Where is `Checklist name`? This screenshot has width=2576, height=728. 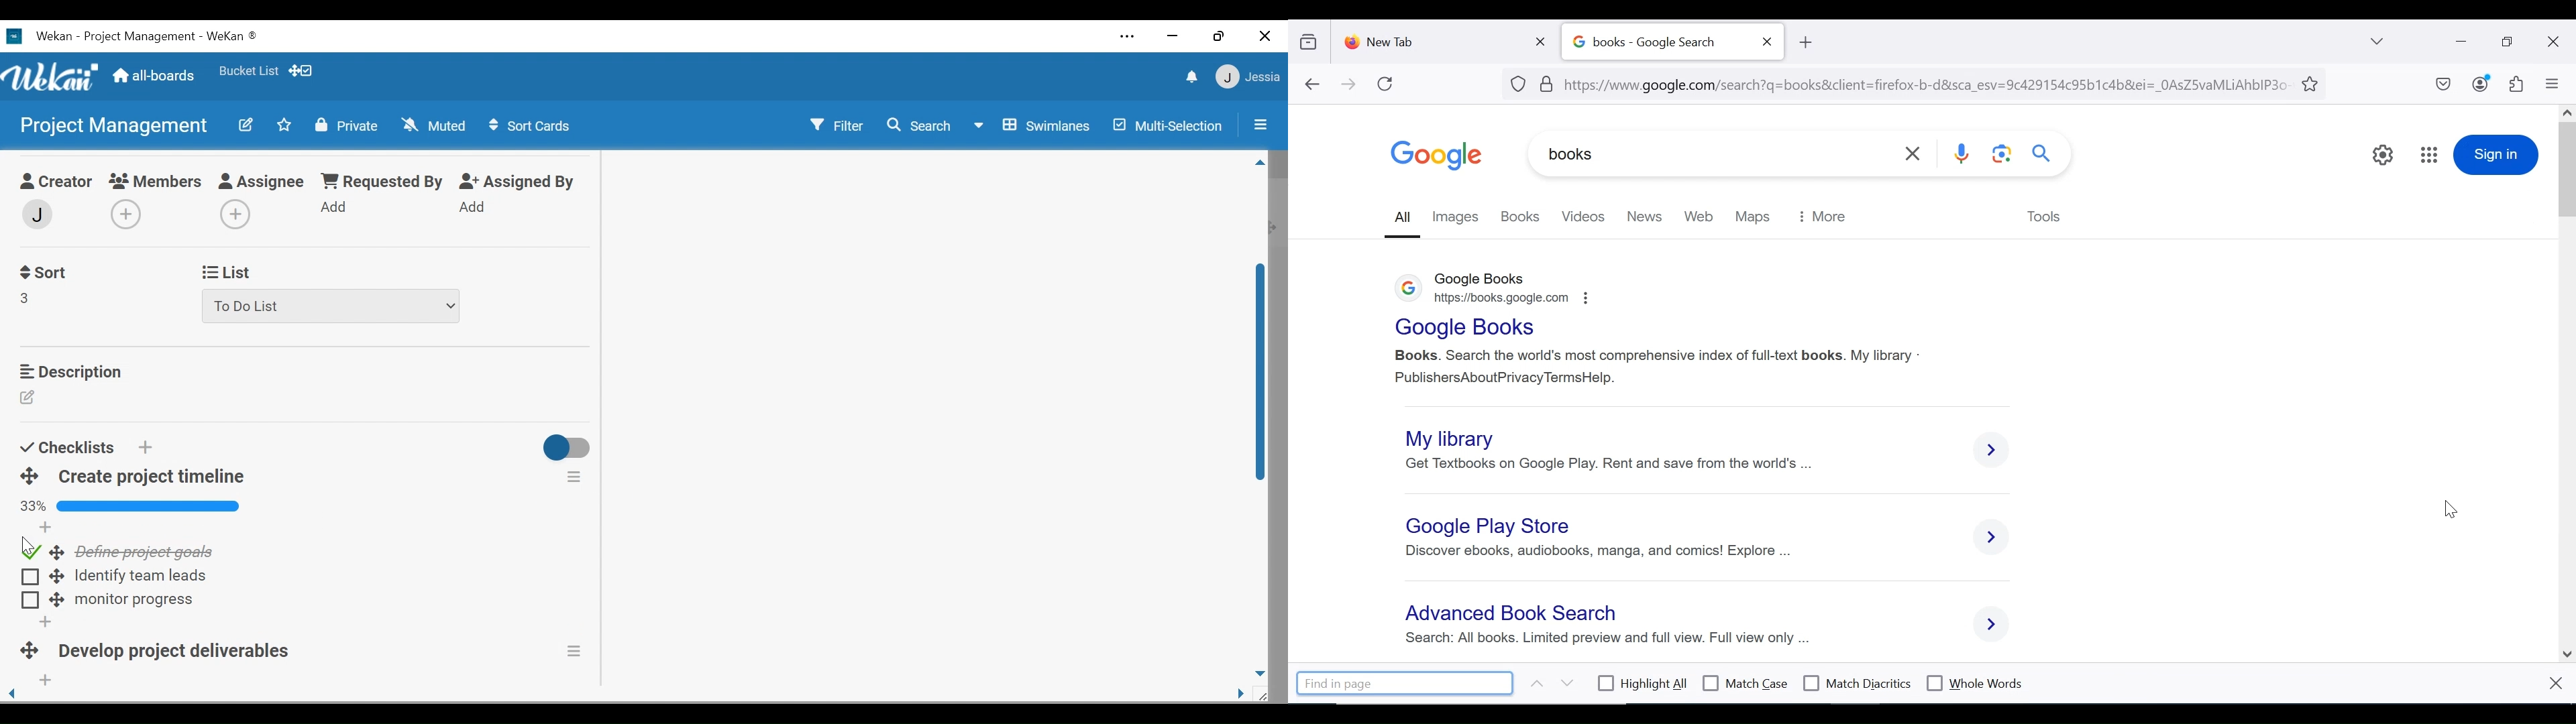
Checklist name is located at coordinates (152, 477).